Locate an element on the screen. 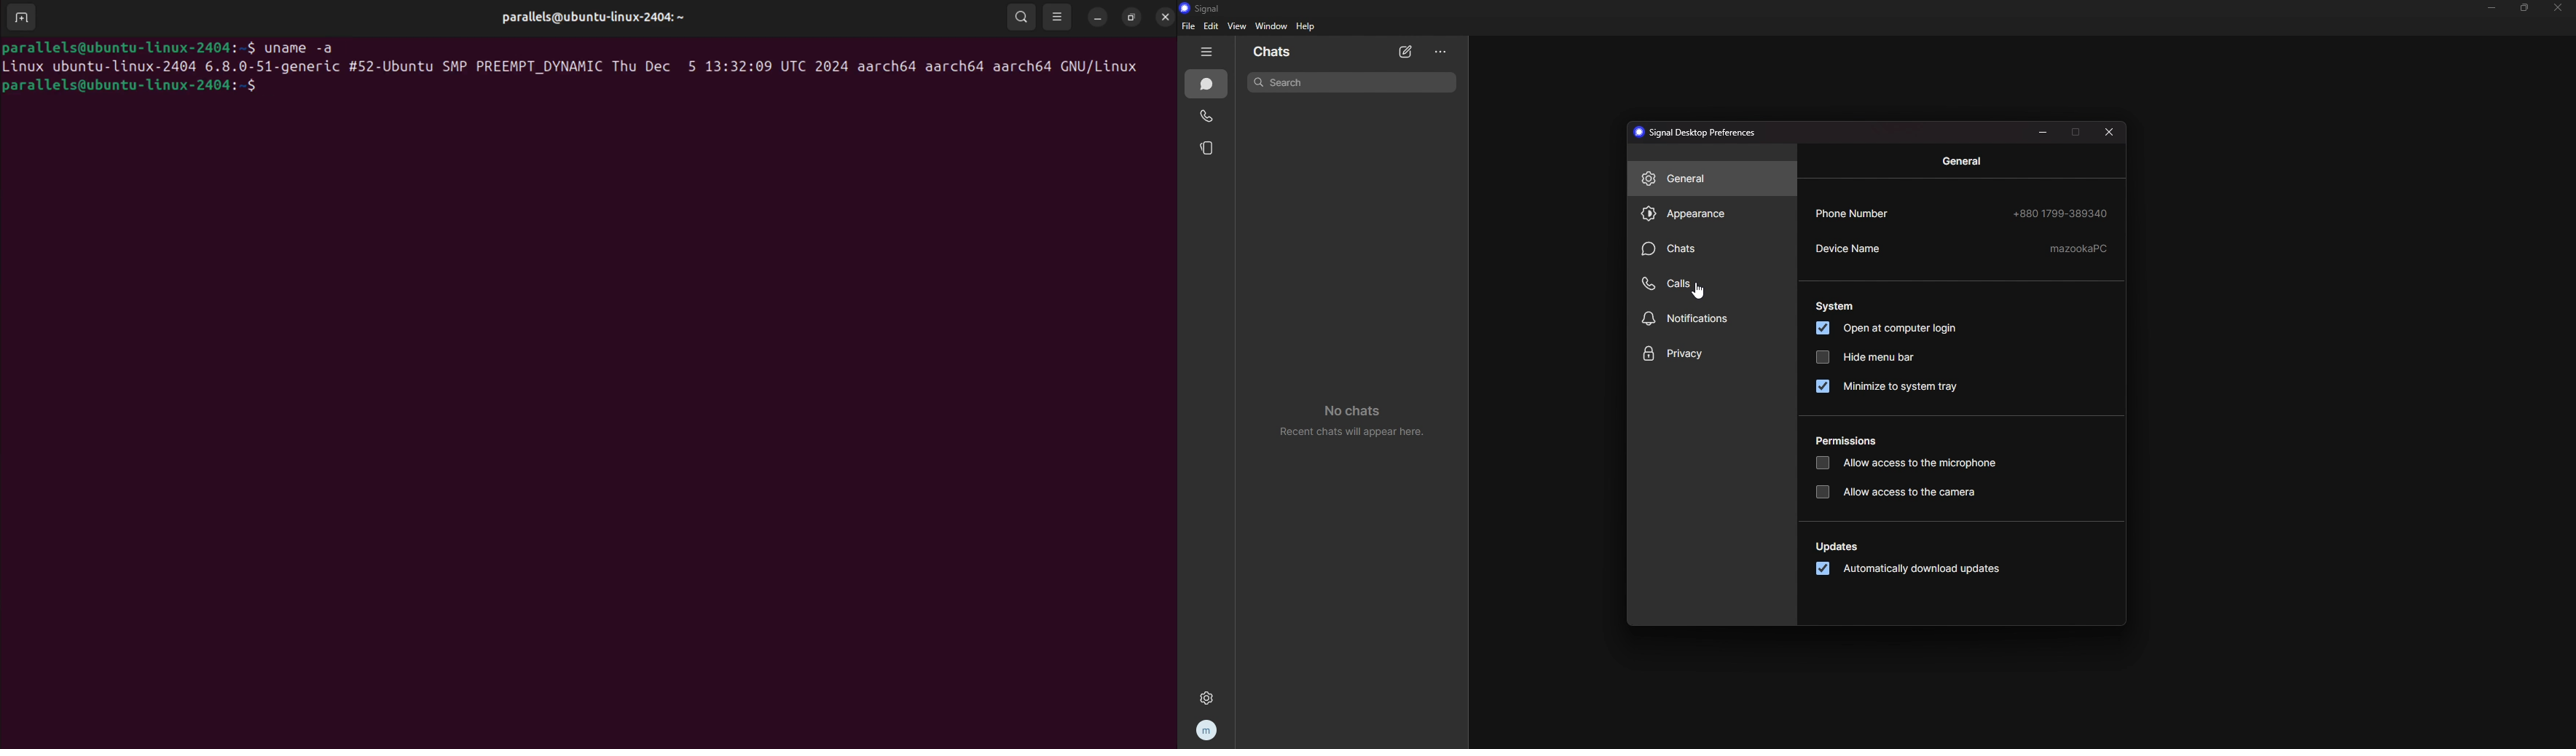 The width and height of the screenshot is (2576, 756). privacy is located at coordinates (1713, 353).